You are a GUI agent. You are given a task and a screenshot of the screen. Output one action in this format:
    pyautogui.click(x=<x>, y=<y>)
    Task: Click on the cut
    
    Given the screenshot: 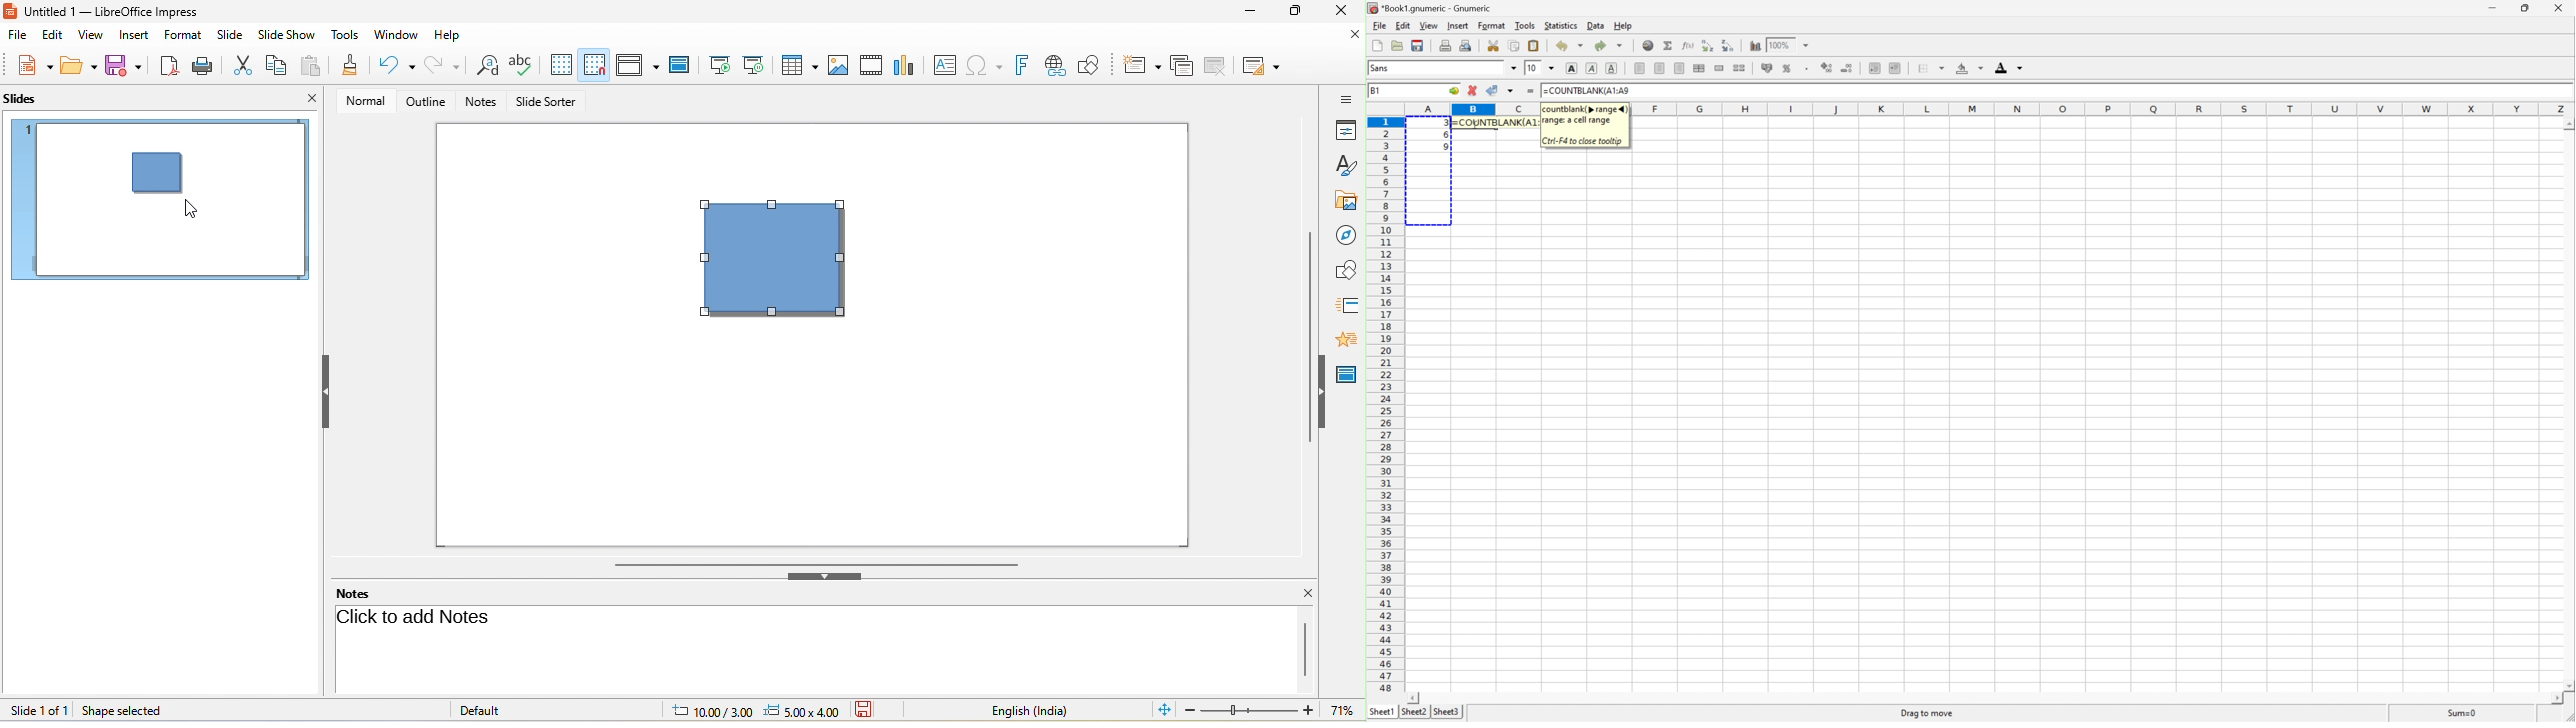 What is the action you would take?
    pyautogui.click(x=240, y=65)
    